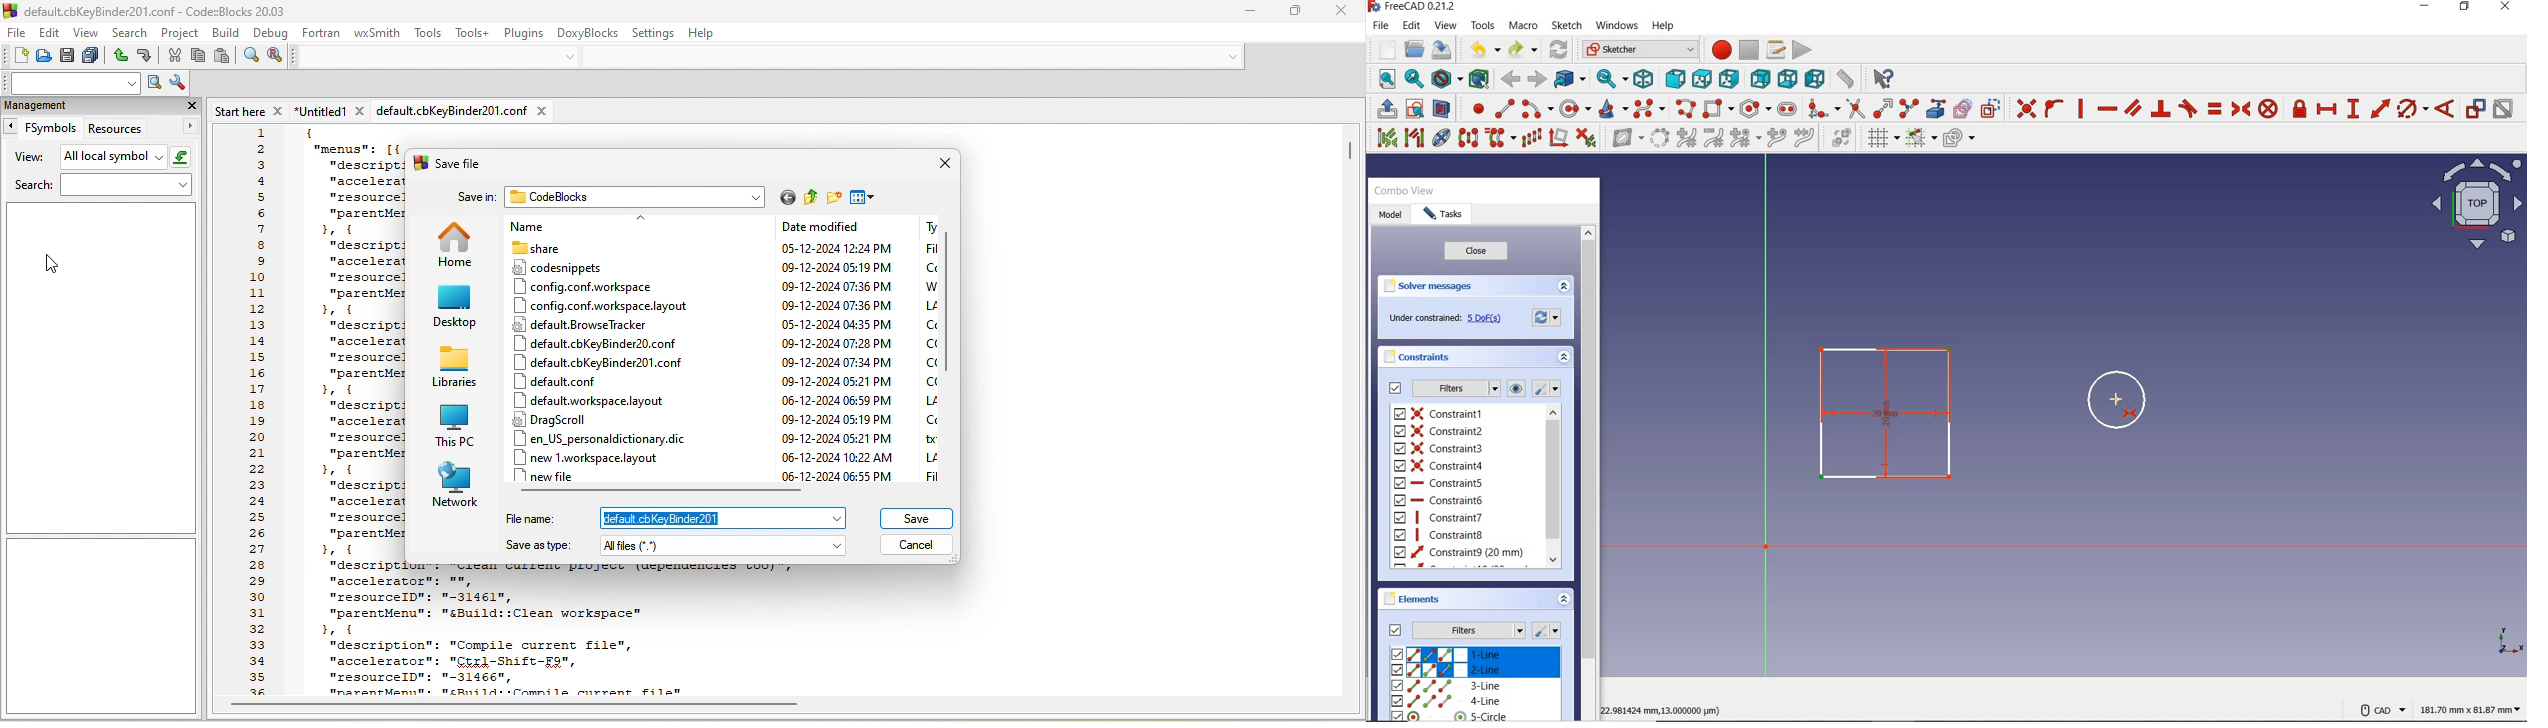 The height and width of the screenshot is (728, 2548). What do you see at coordinates (1446, 214) in the screenshot?
I see `tasks` at bounding box center [1446, 214].